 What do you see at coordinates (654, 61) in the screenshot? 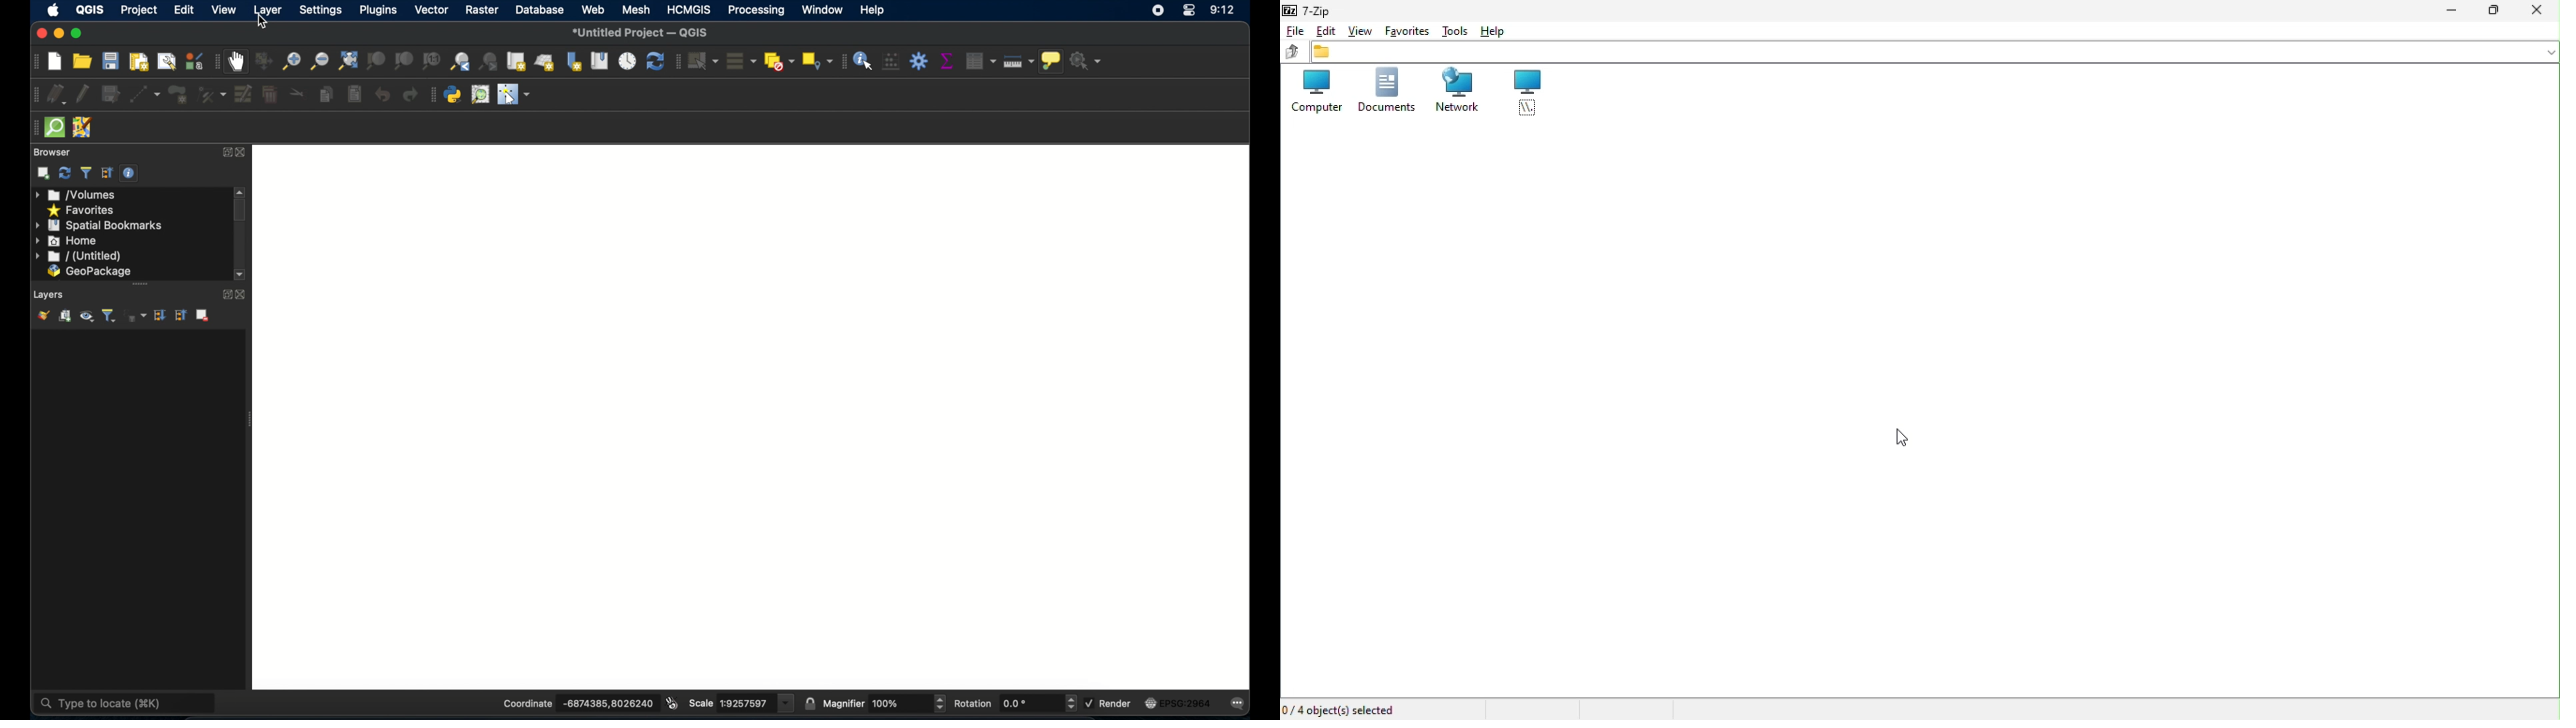
I see `refresh` at bounding box center [654, 61].